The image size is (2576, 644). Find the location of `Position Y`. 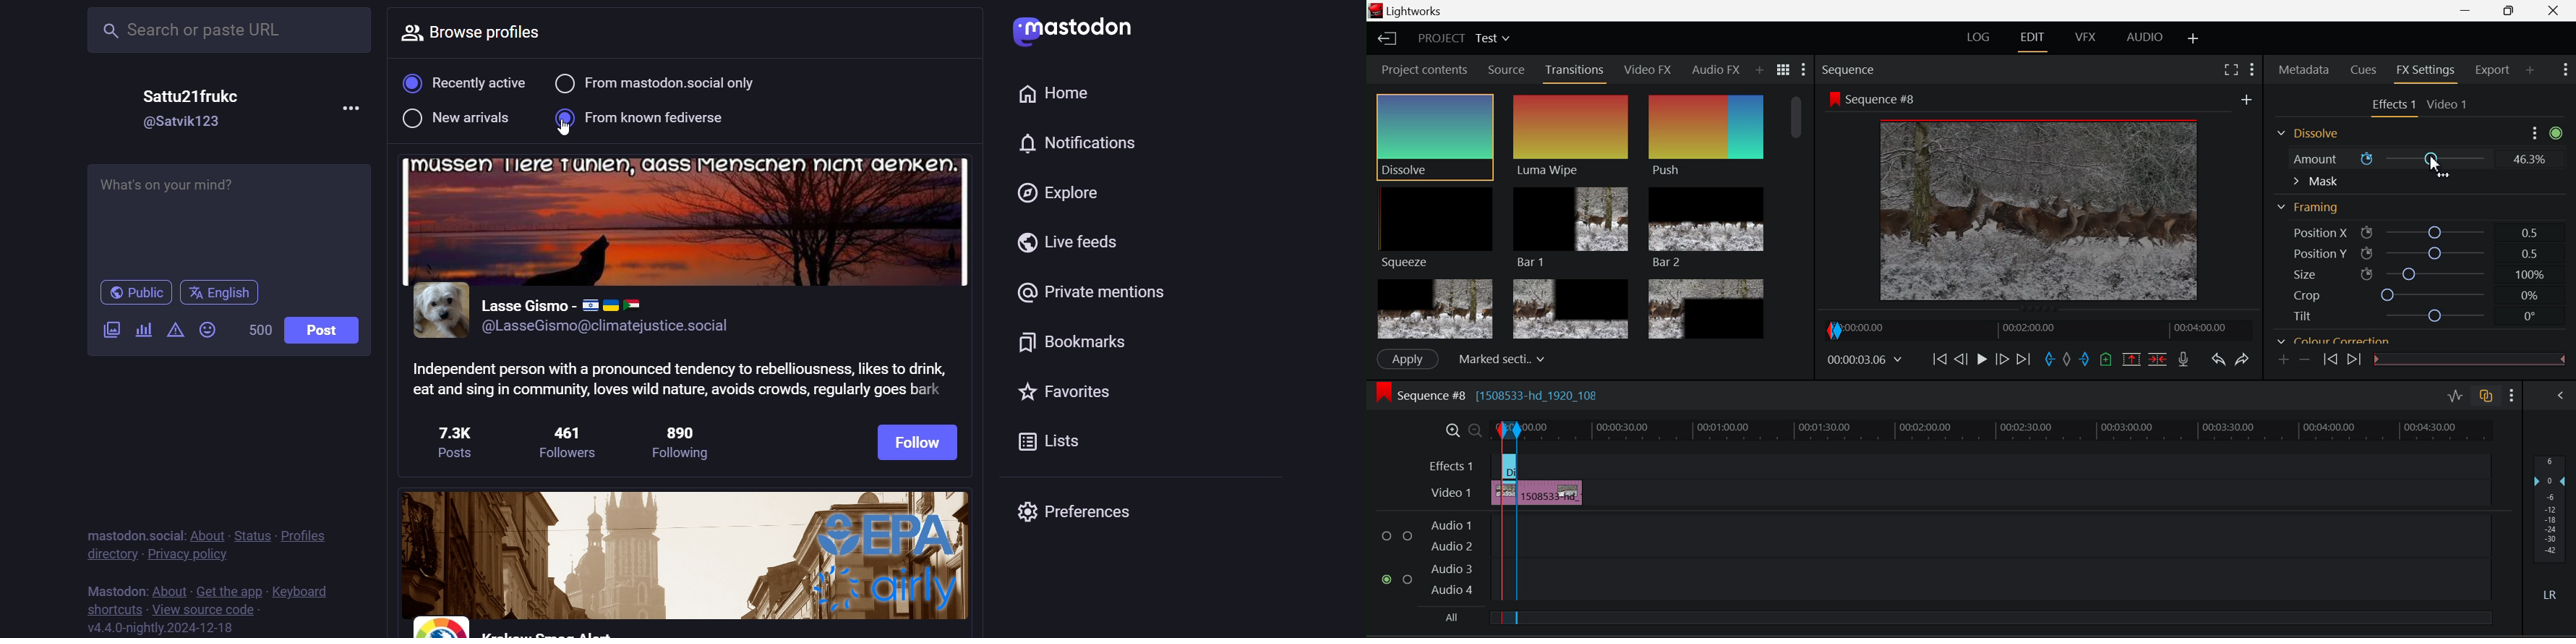

Position Y is located at coordinates (2414, 253).